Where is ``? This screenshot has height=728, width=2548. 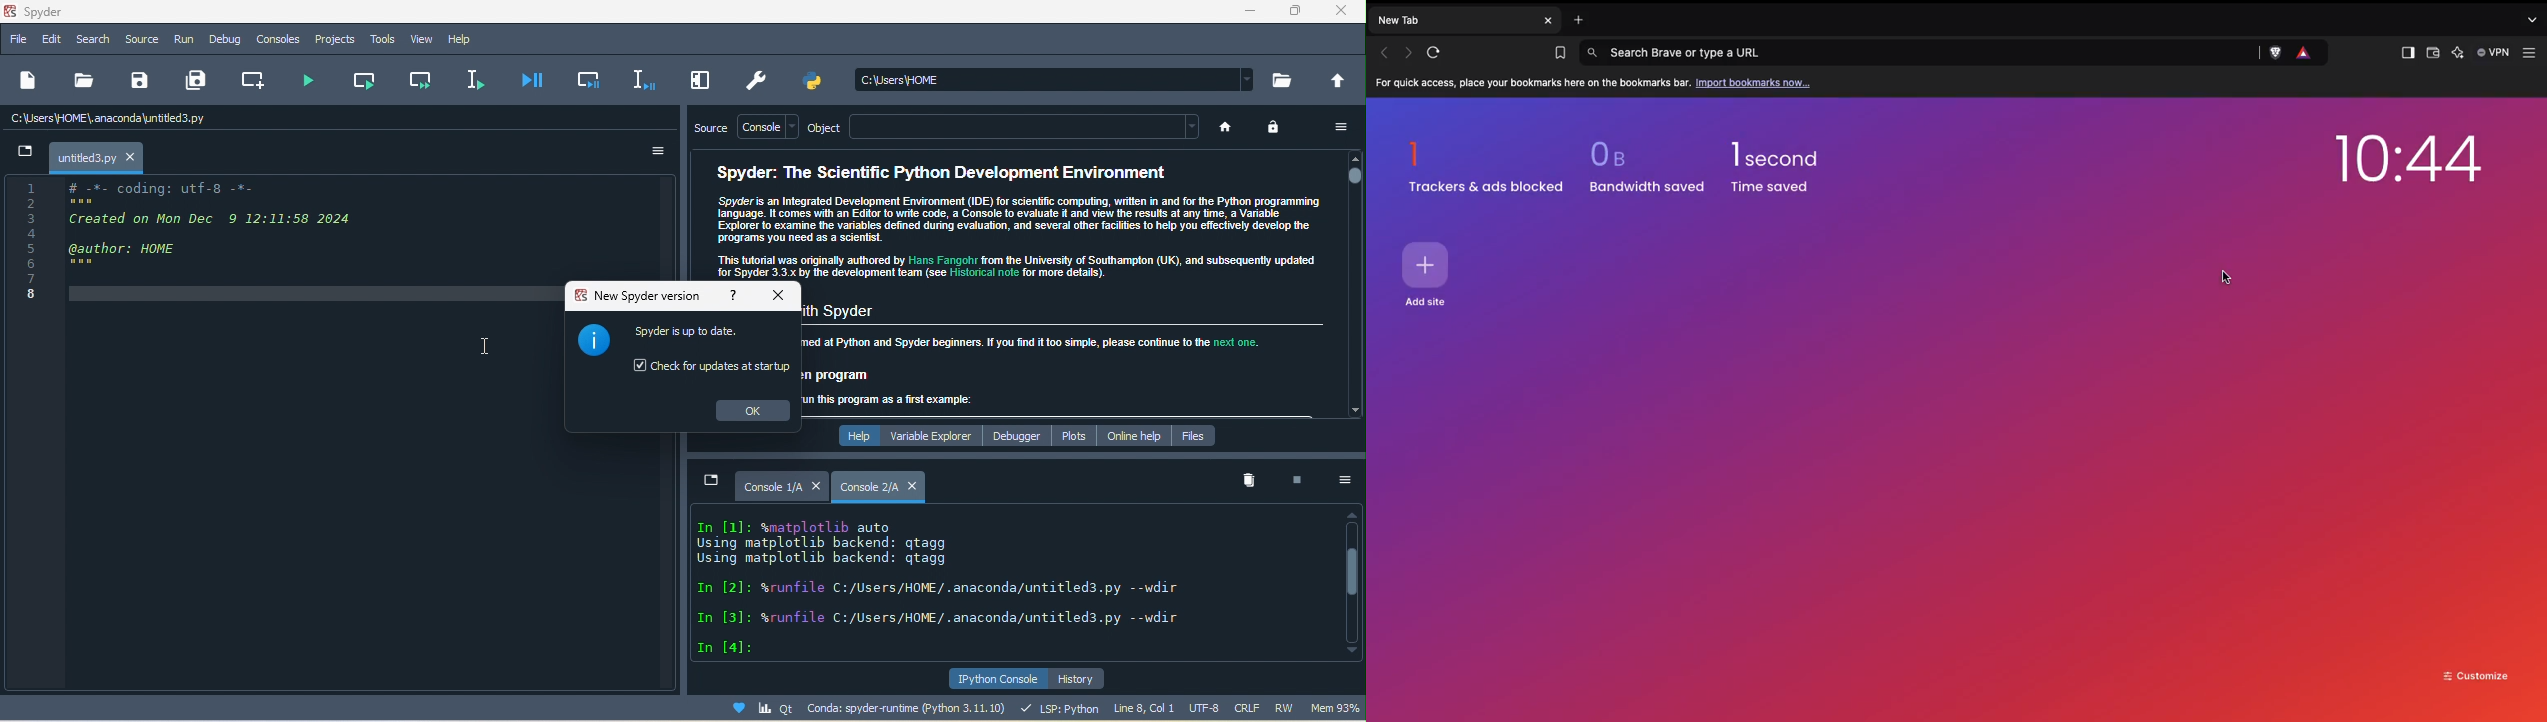  is located at coordinates (34, 246).